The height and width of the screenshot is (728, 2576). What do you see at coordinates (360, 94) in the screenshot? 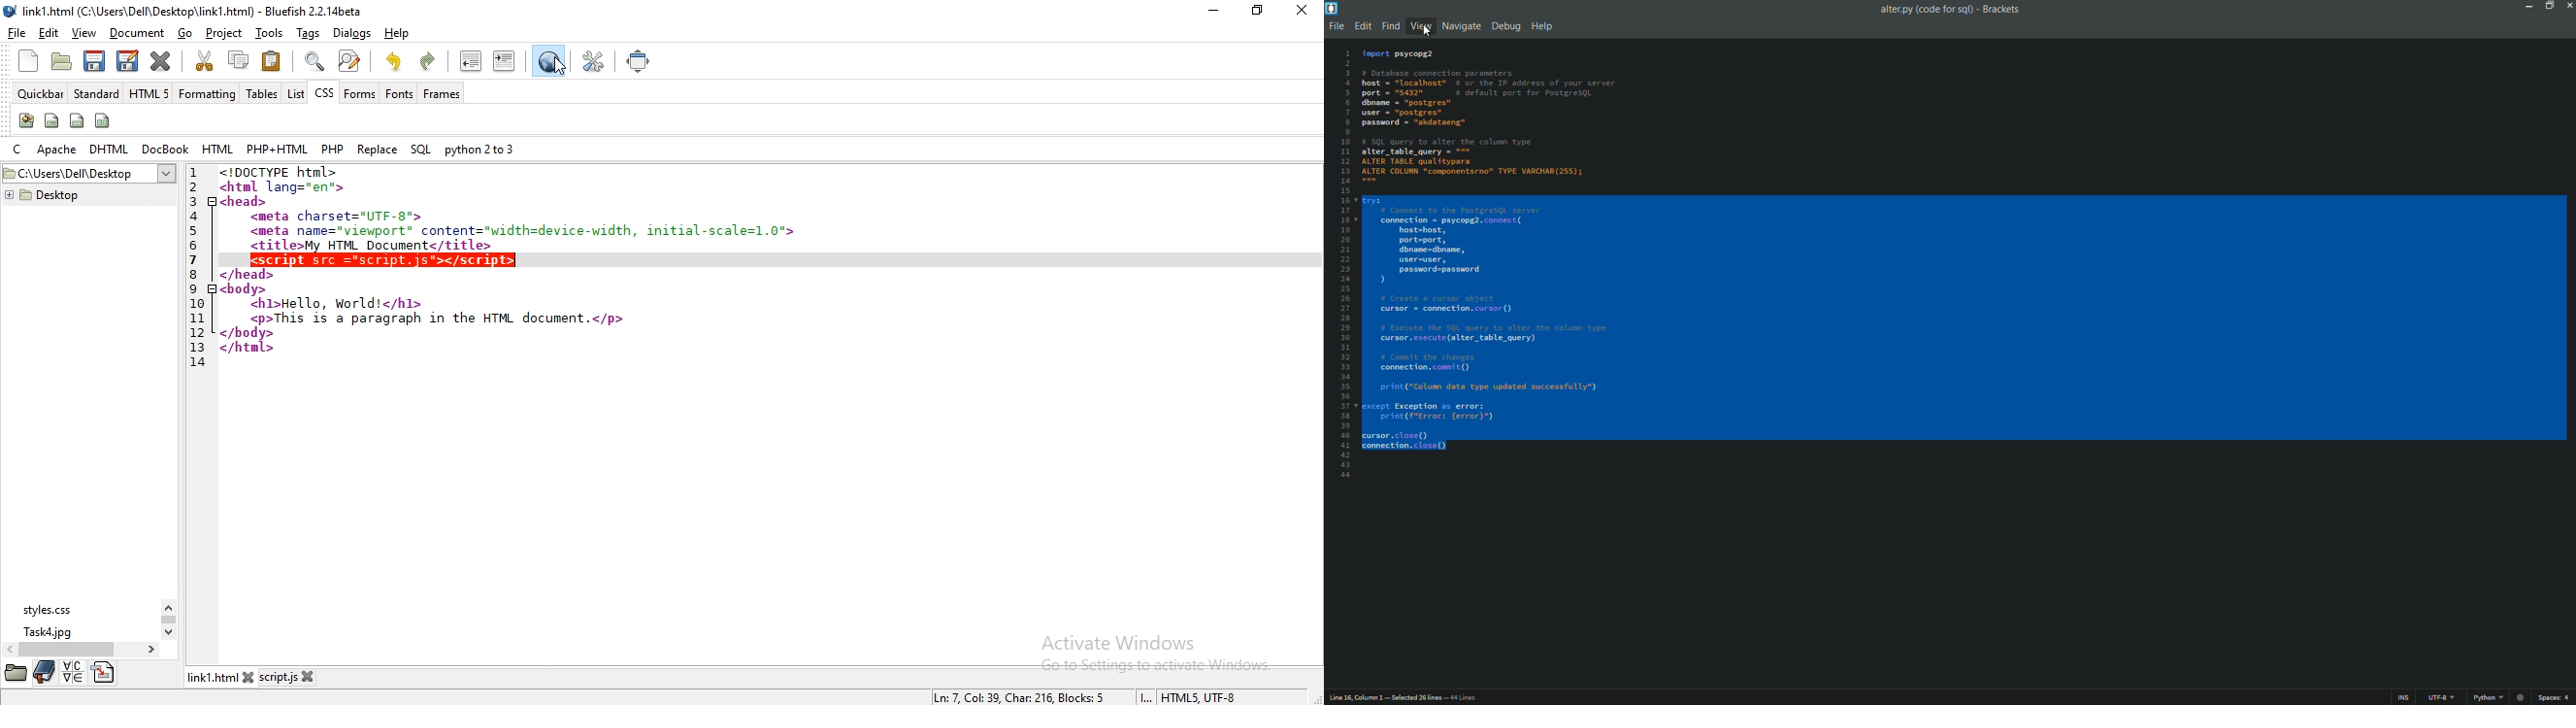
I see `forms` at bounding box center [360, 94].